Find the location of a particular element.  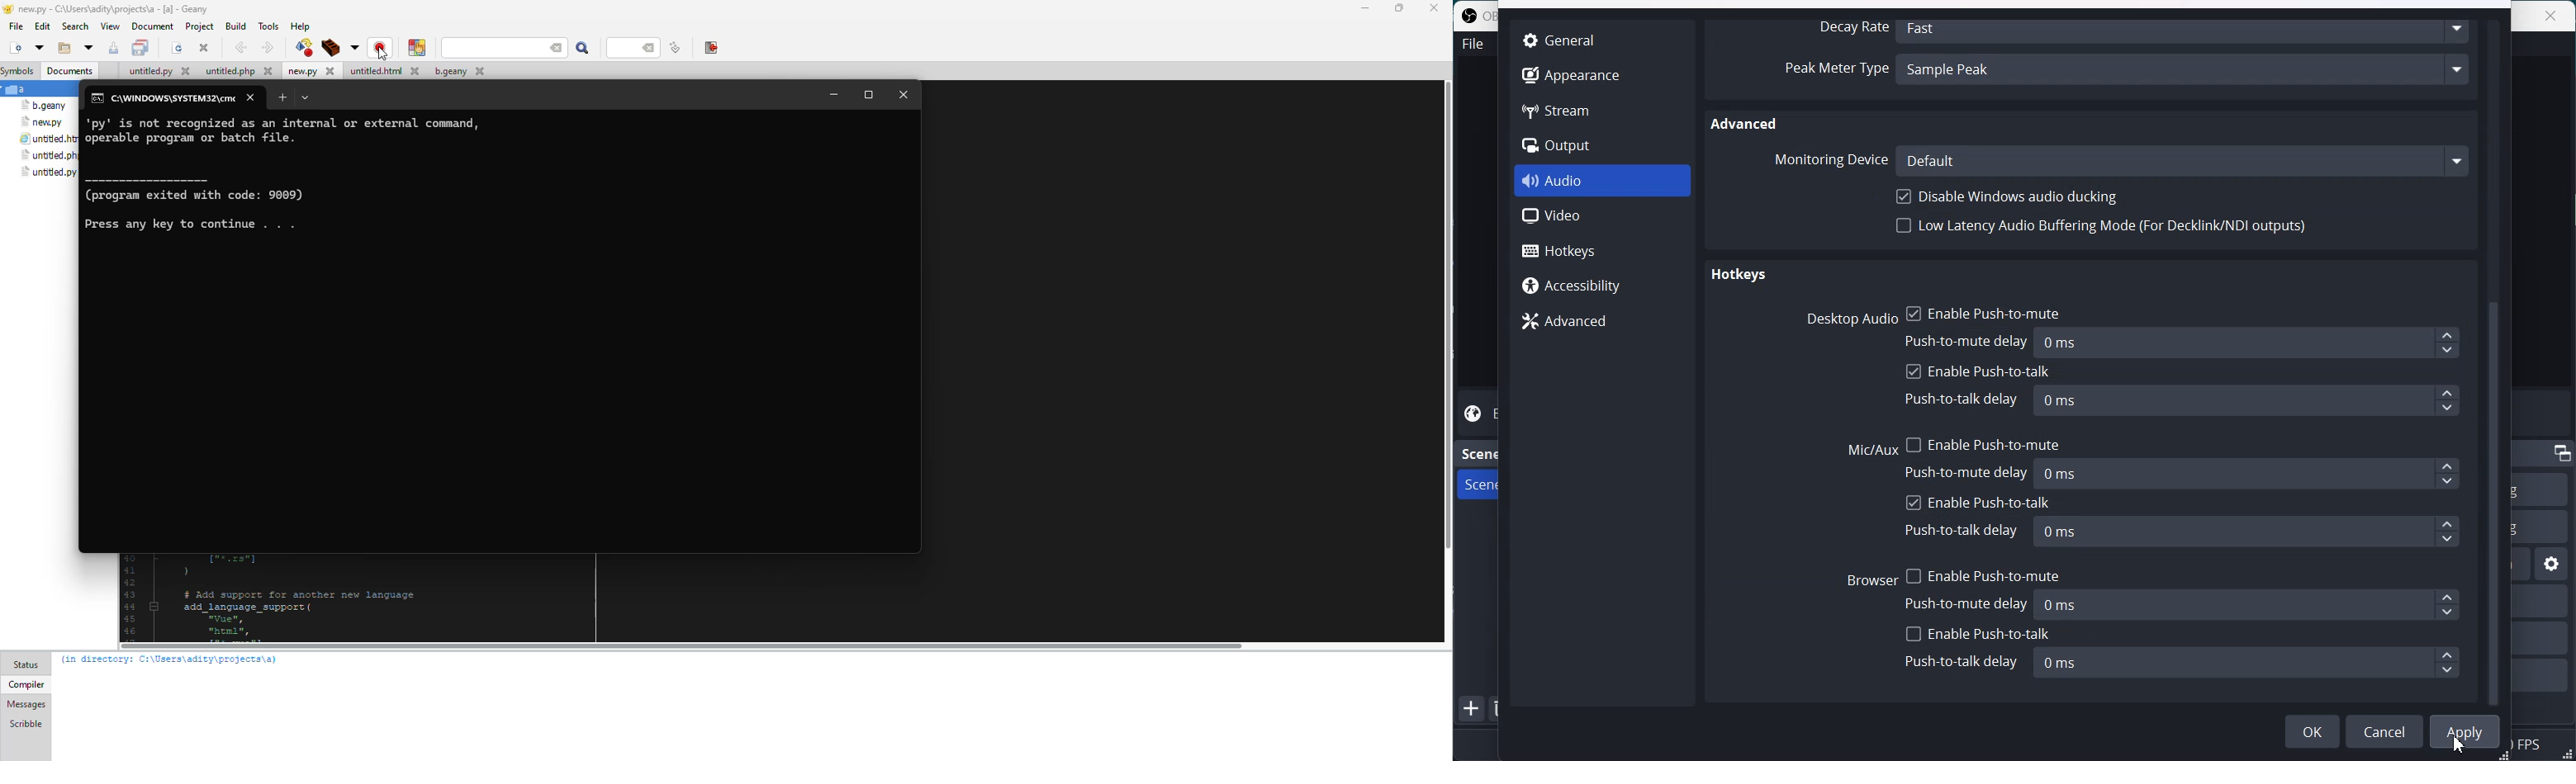

Peak Meter Type is located at coordinates (1836, 71).